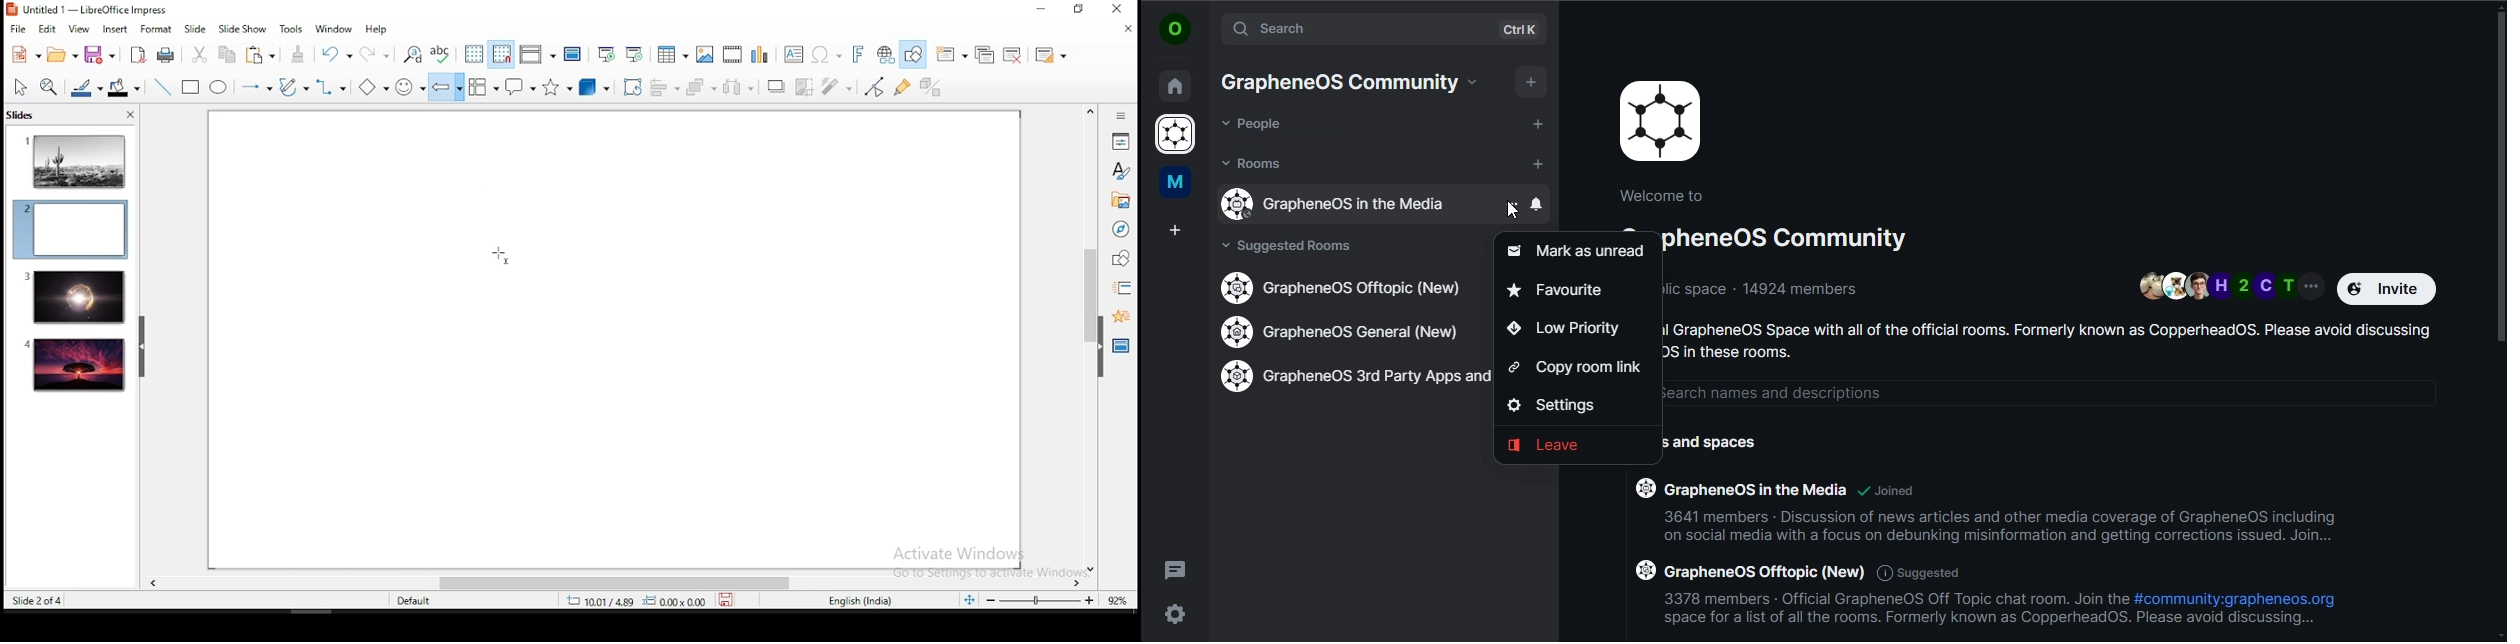 The image size is (2520, 644). I want to click on GrapheneOS in the Media Joined
3641 members - Discussion of news articles and other media coverage of Graphene0S including
on social media with a focus on debunking misinformation and getting corrections issued. Join..., so click(1987, 517).